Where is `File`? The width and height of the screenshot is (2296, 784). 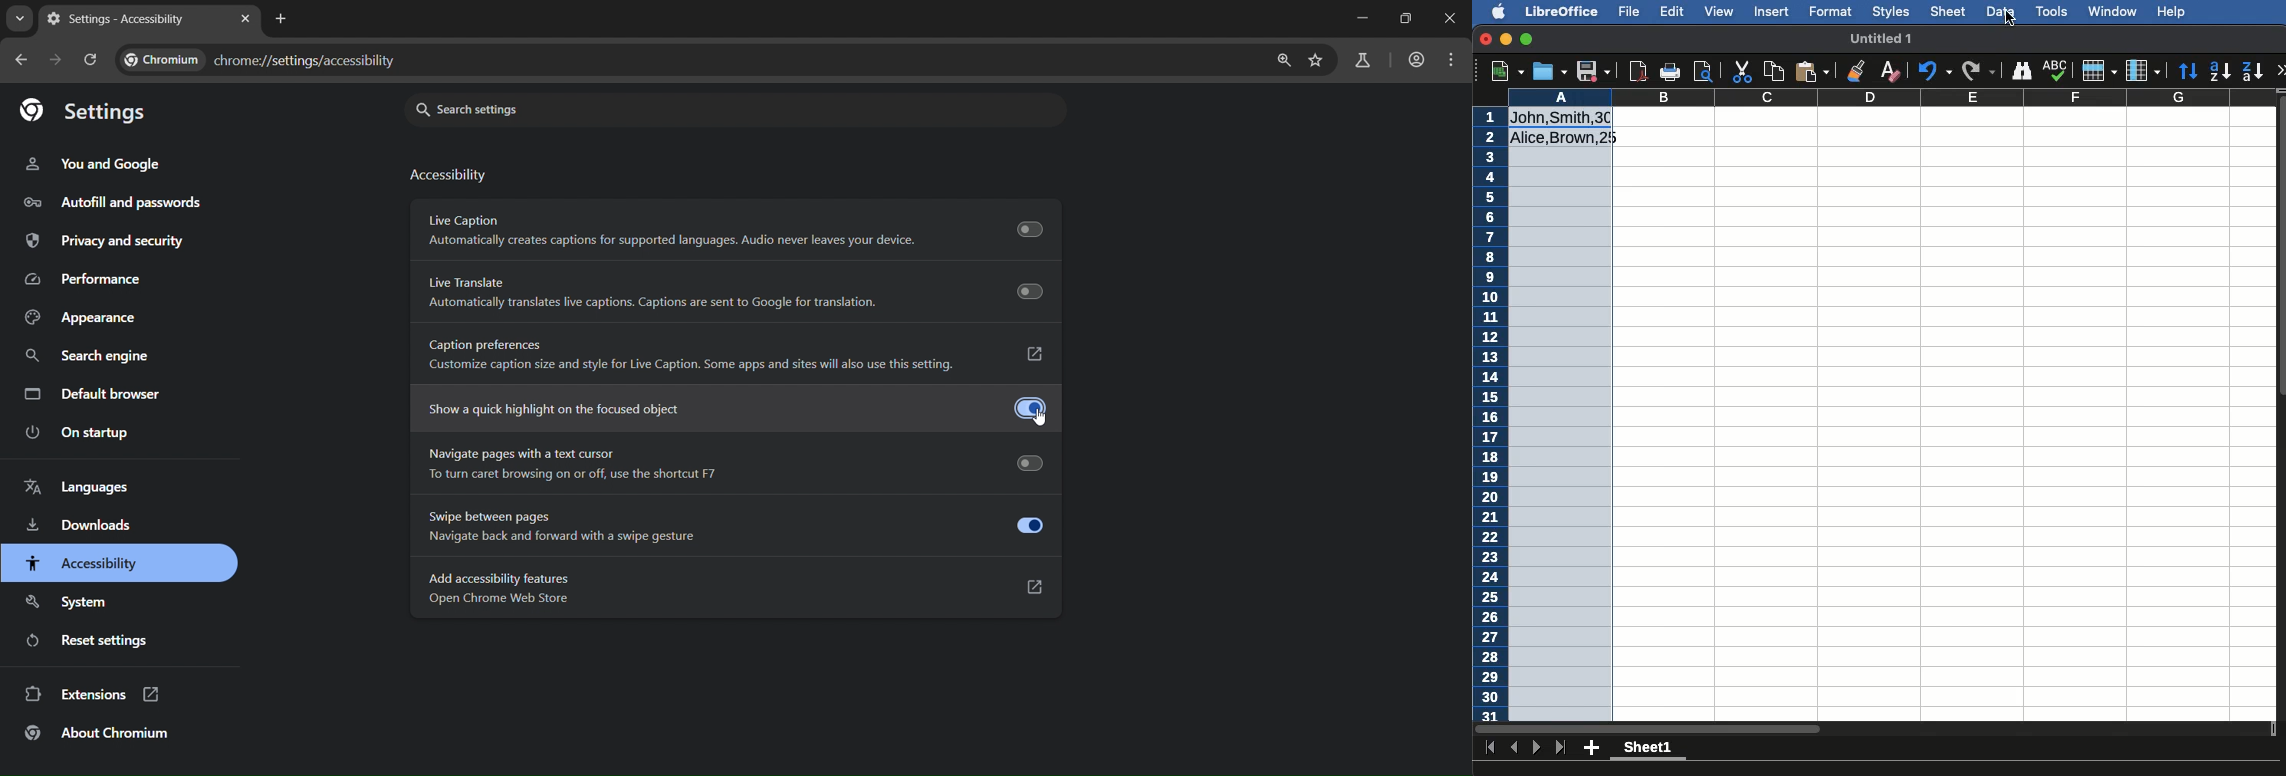
File is located at coordinates (1630, 12).